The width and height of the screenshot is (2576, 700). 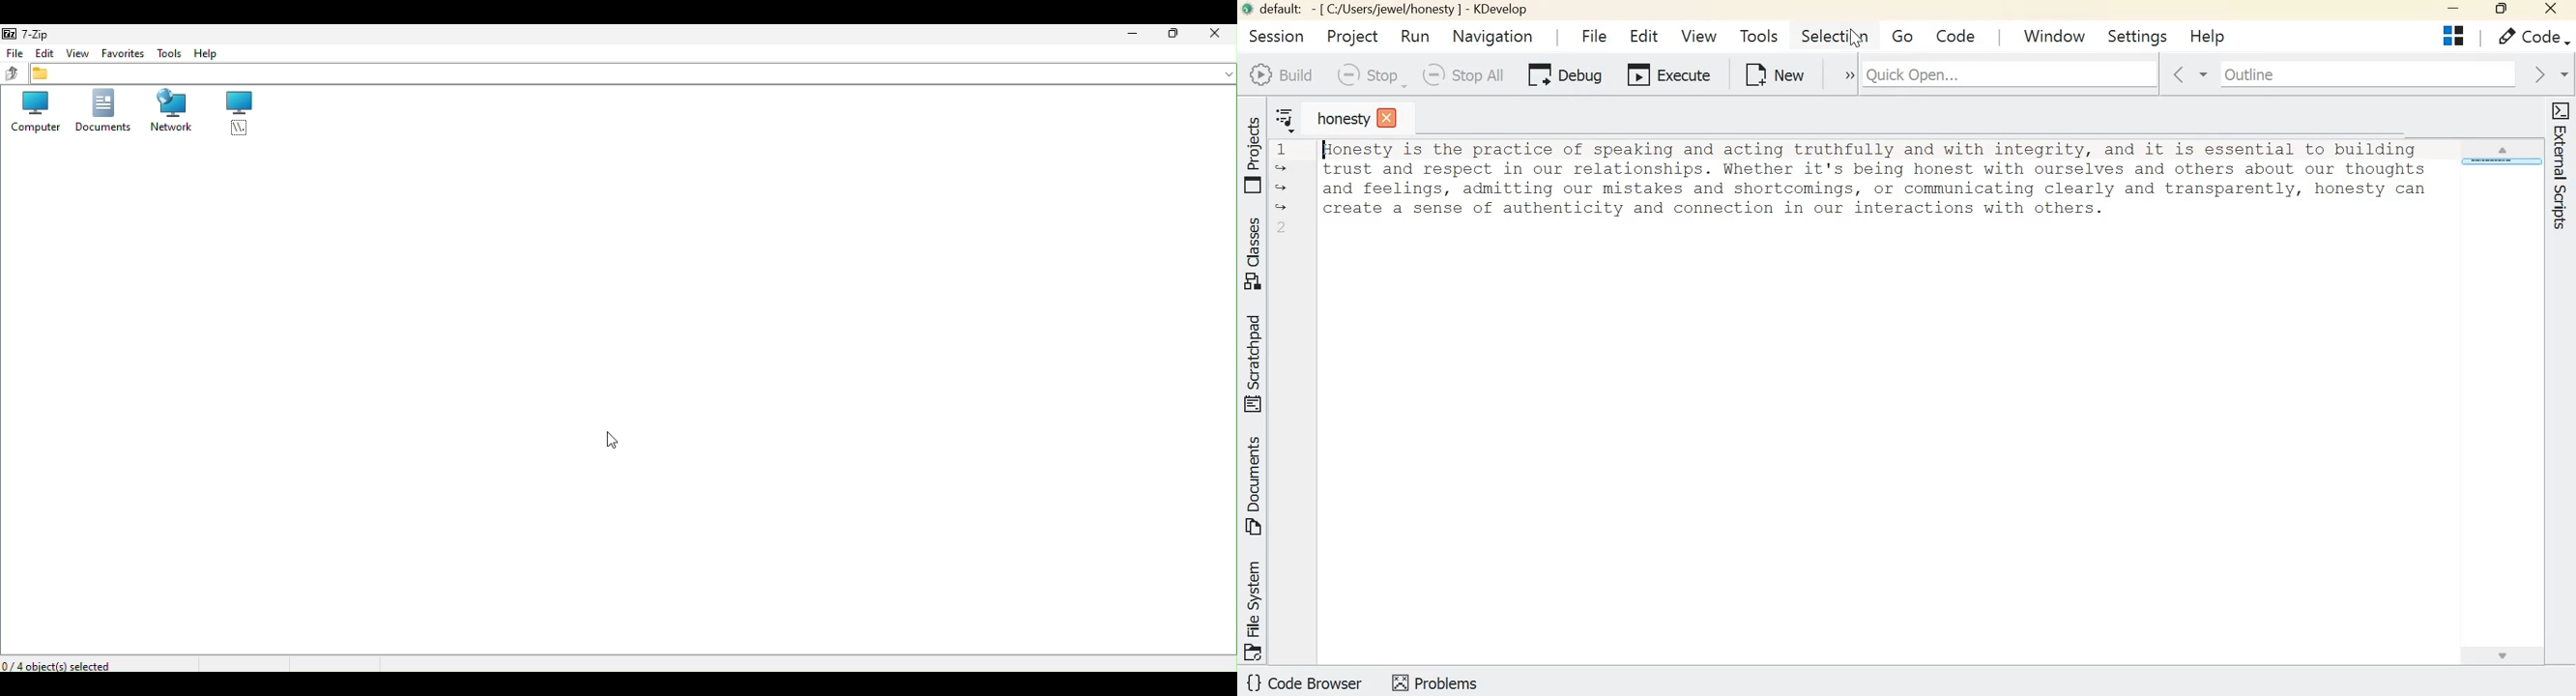 What do you see at coordinates (100, 111) in the screenshot?
I see `Documents` at bounding box center [100, 111].